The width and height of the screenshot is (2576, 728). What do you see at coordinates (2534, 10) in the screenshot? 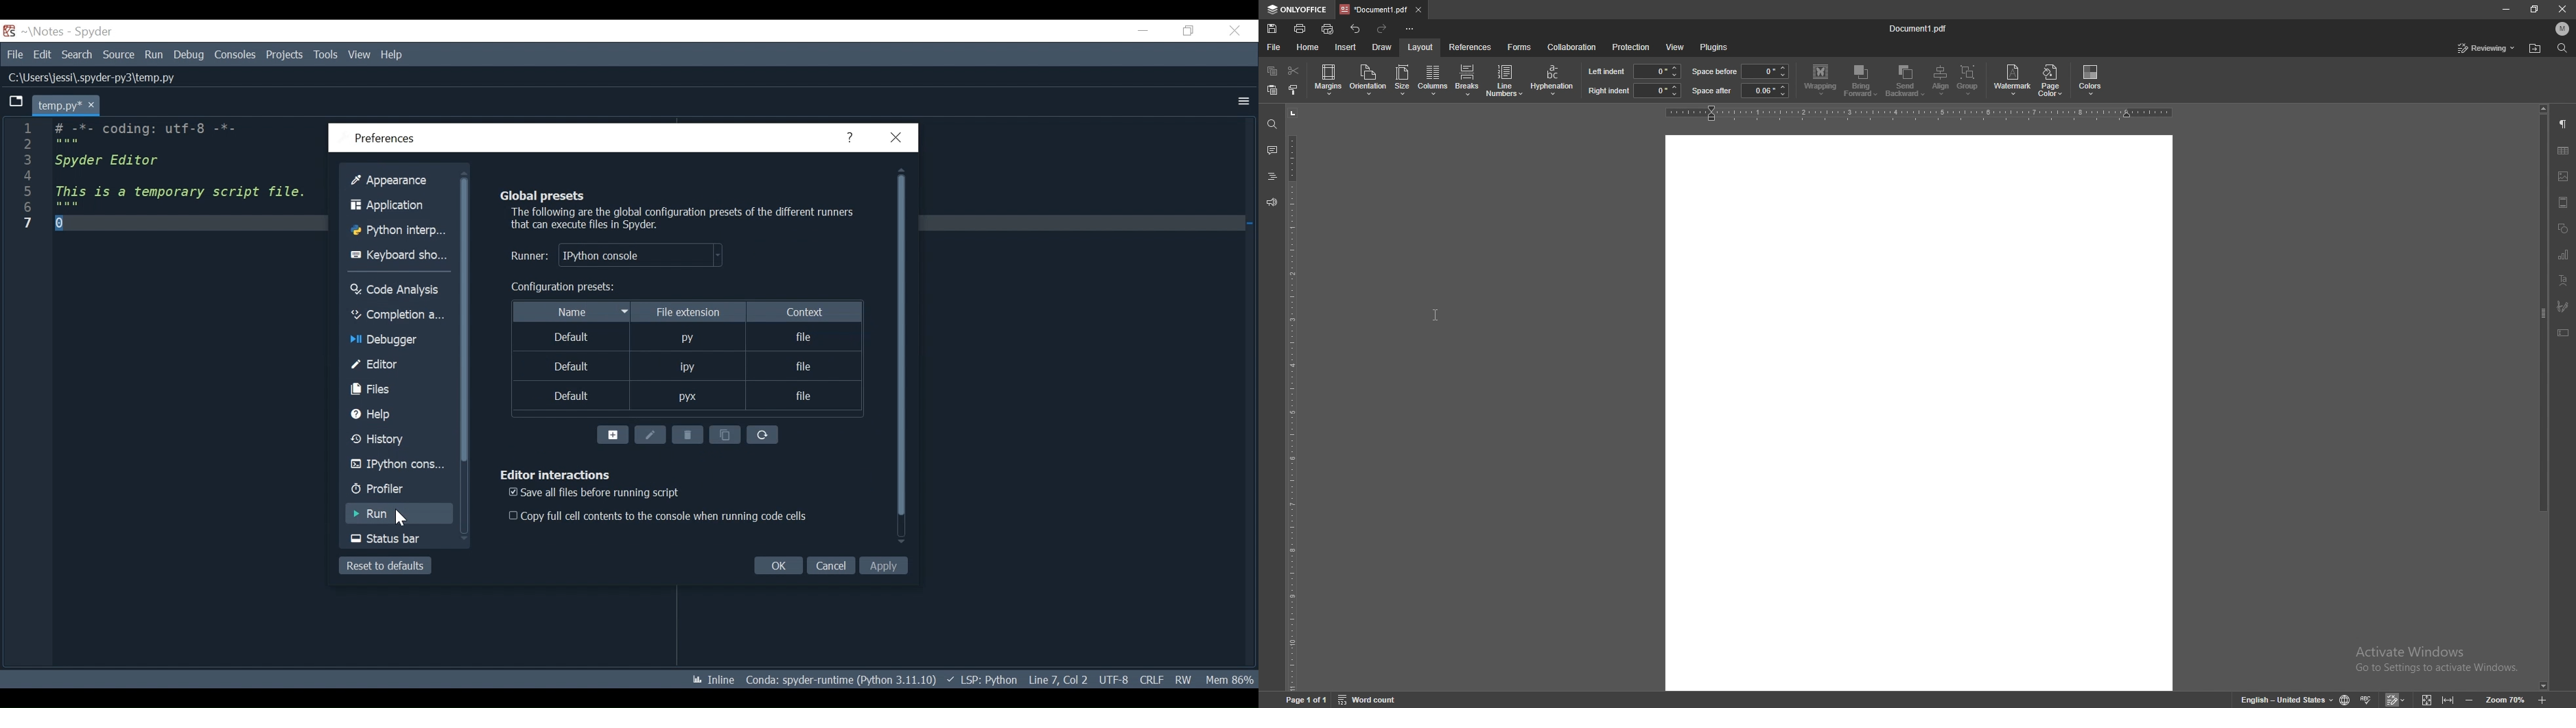
I see `resize` at bounding box center [2534, 10].